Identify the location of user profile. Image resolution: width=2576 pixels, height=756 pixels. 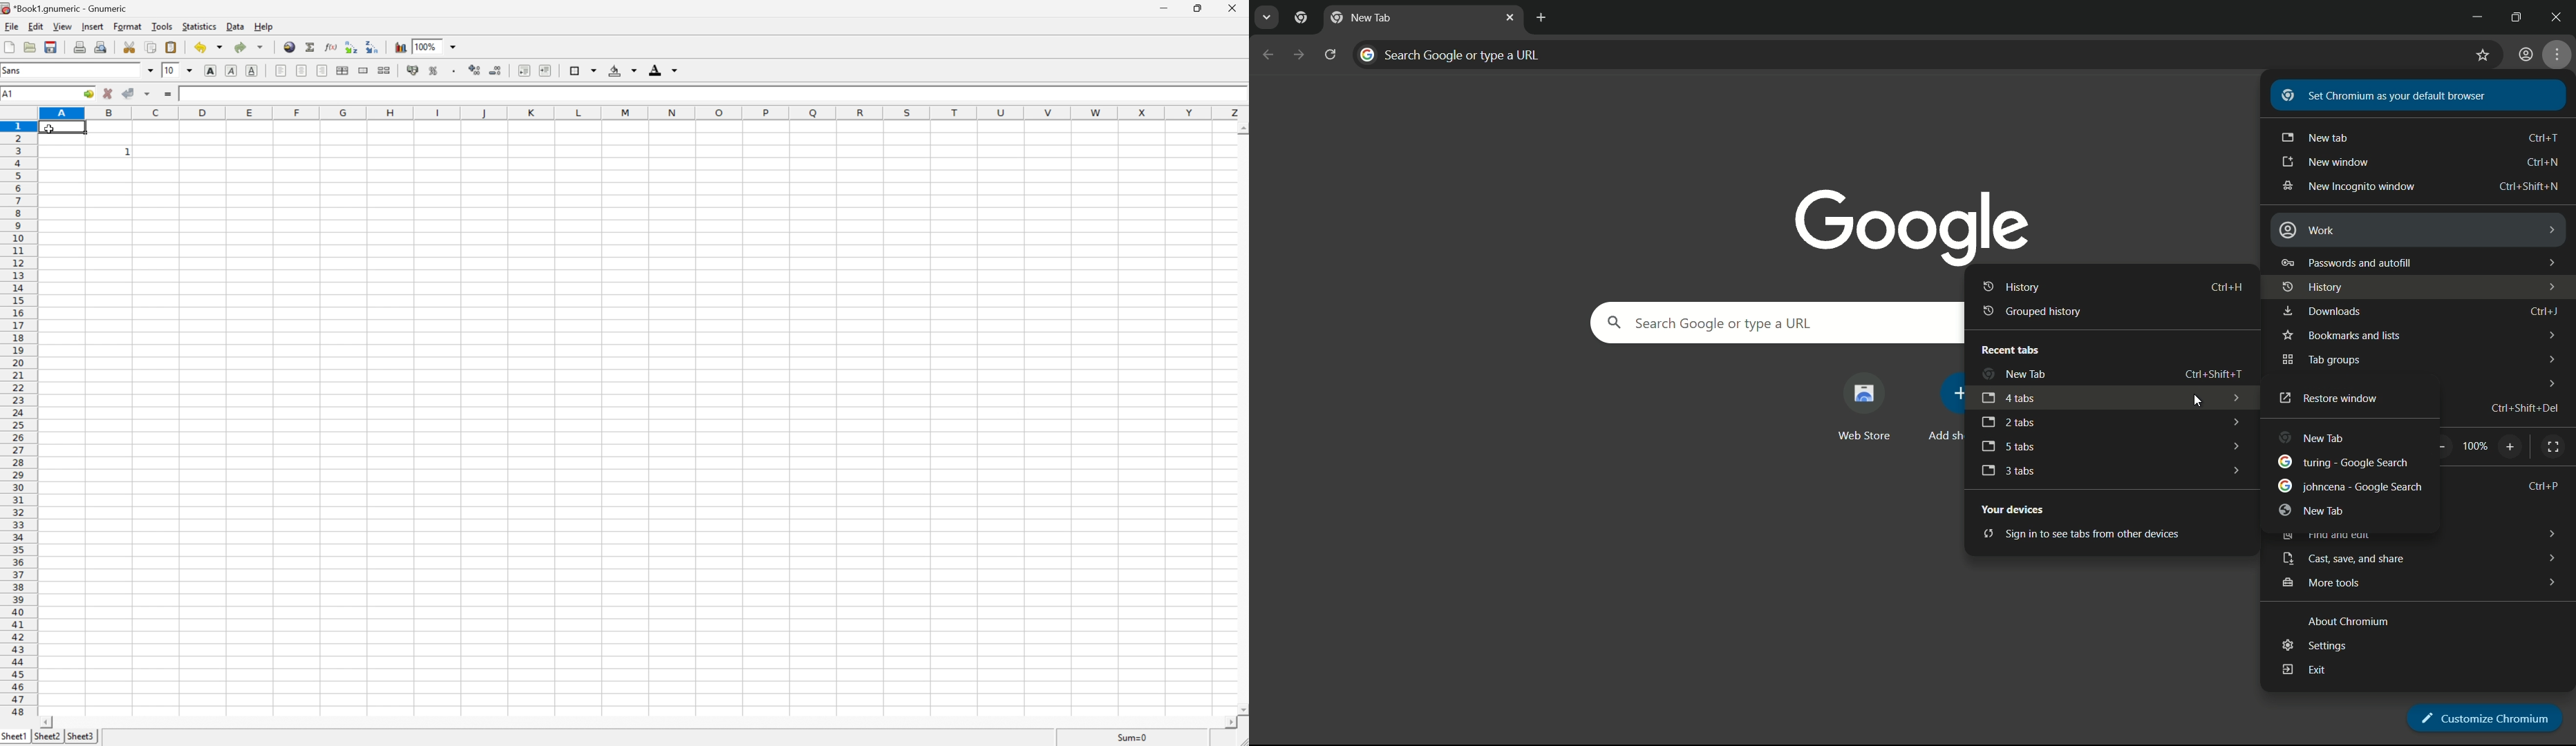
(2522, 54).